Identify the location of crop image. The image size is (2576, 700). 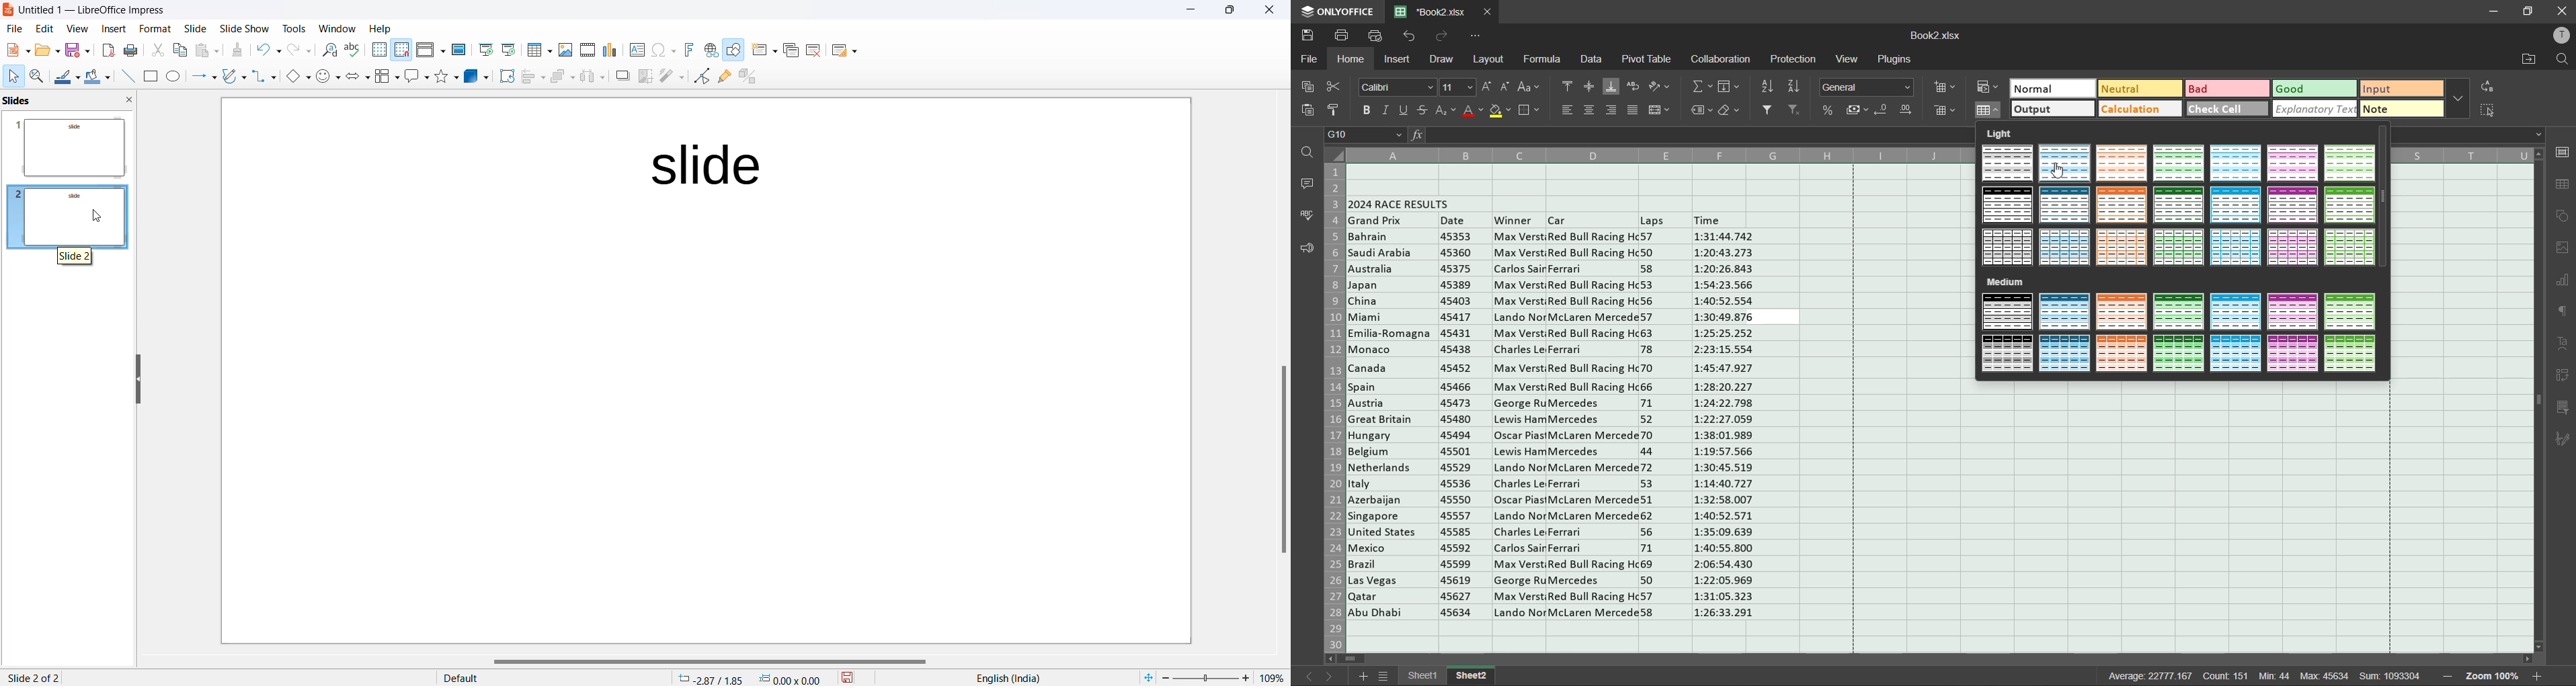
(643, 77).